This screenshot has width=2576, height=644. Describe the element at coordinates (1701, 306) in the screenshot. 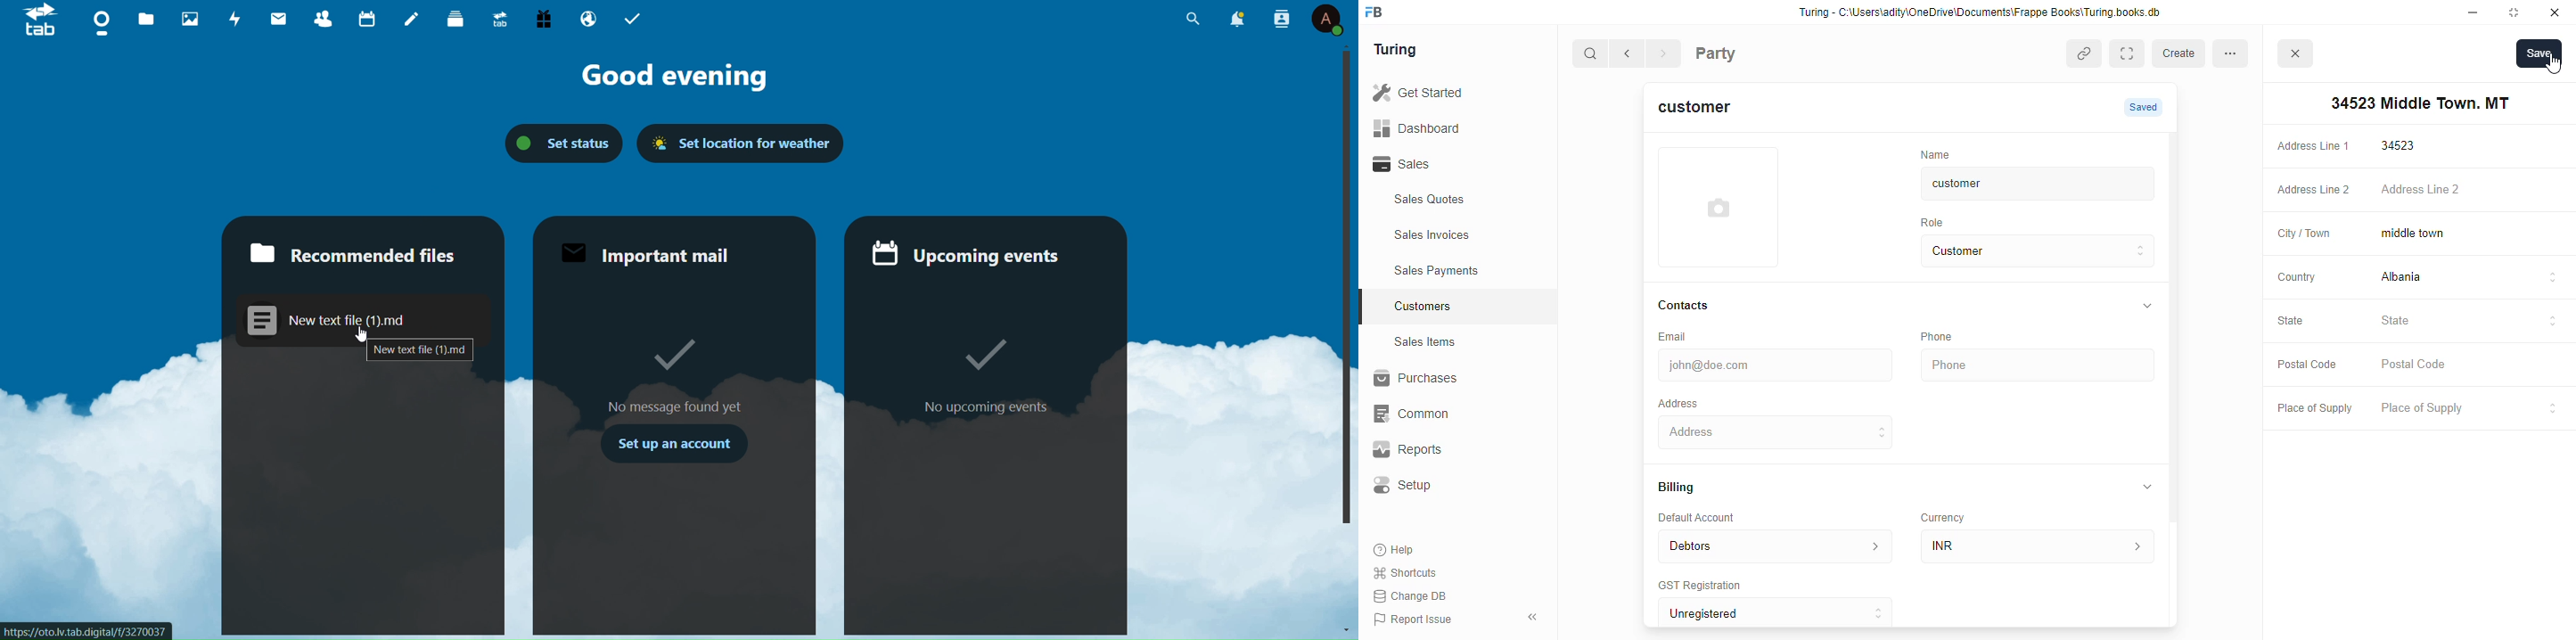

I see `Contacts` at that location.